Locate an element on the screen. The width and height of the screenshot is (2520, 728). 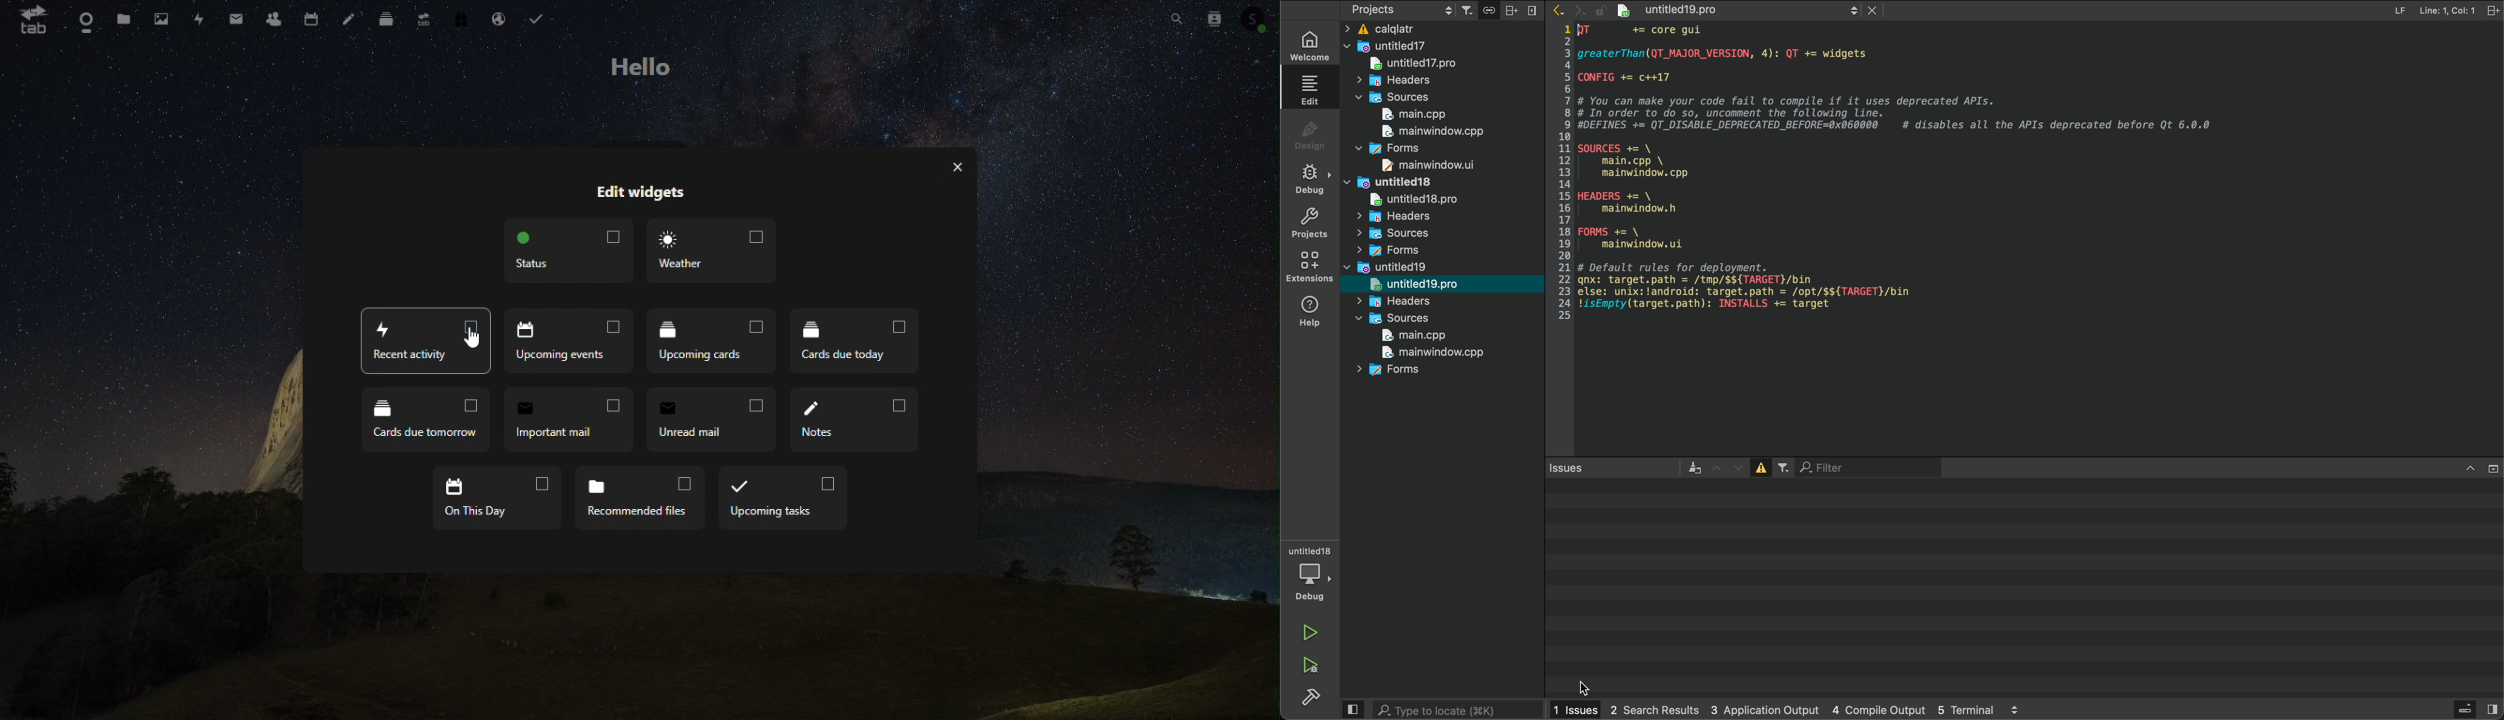
sources is located at coordinates (1393, 319).